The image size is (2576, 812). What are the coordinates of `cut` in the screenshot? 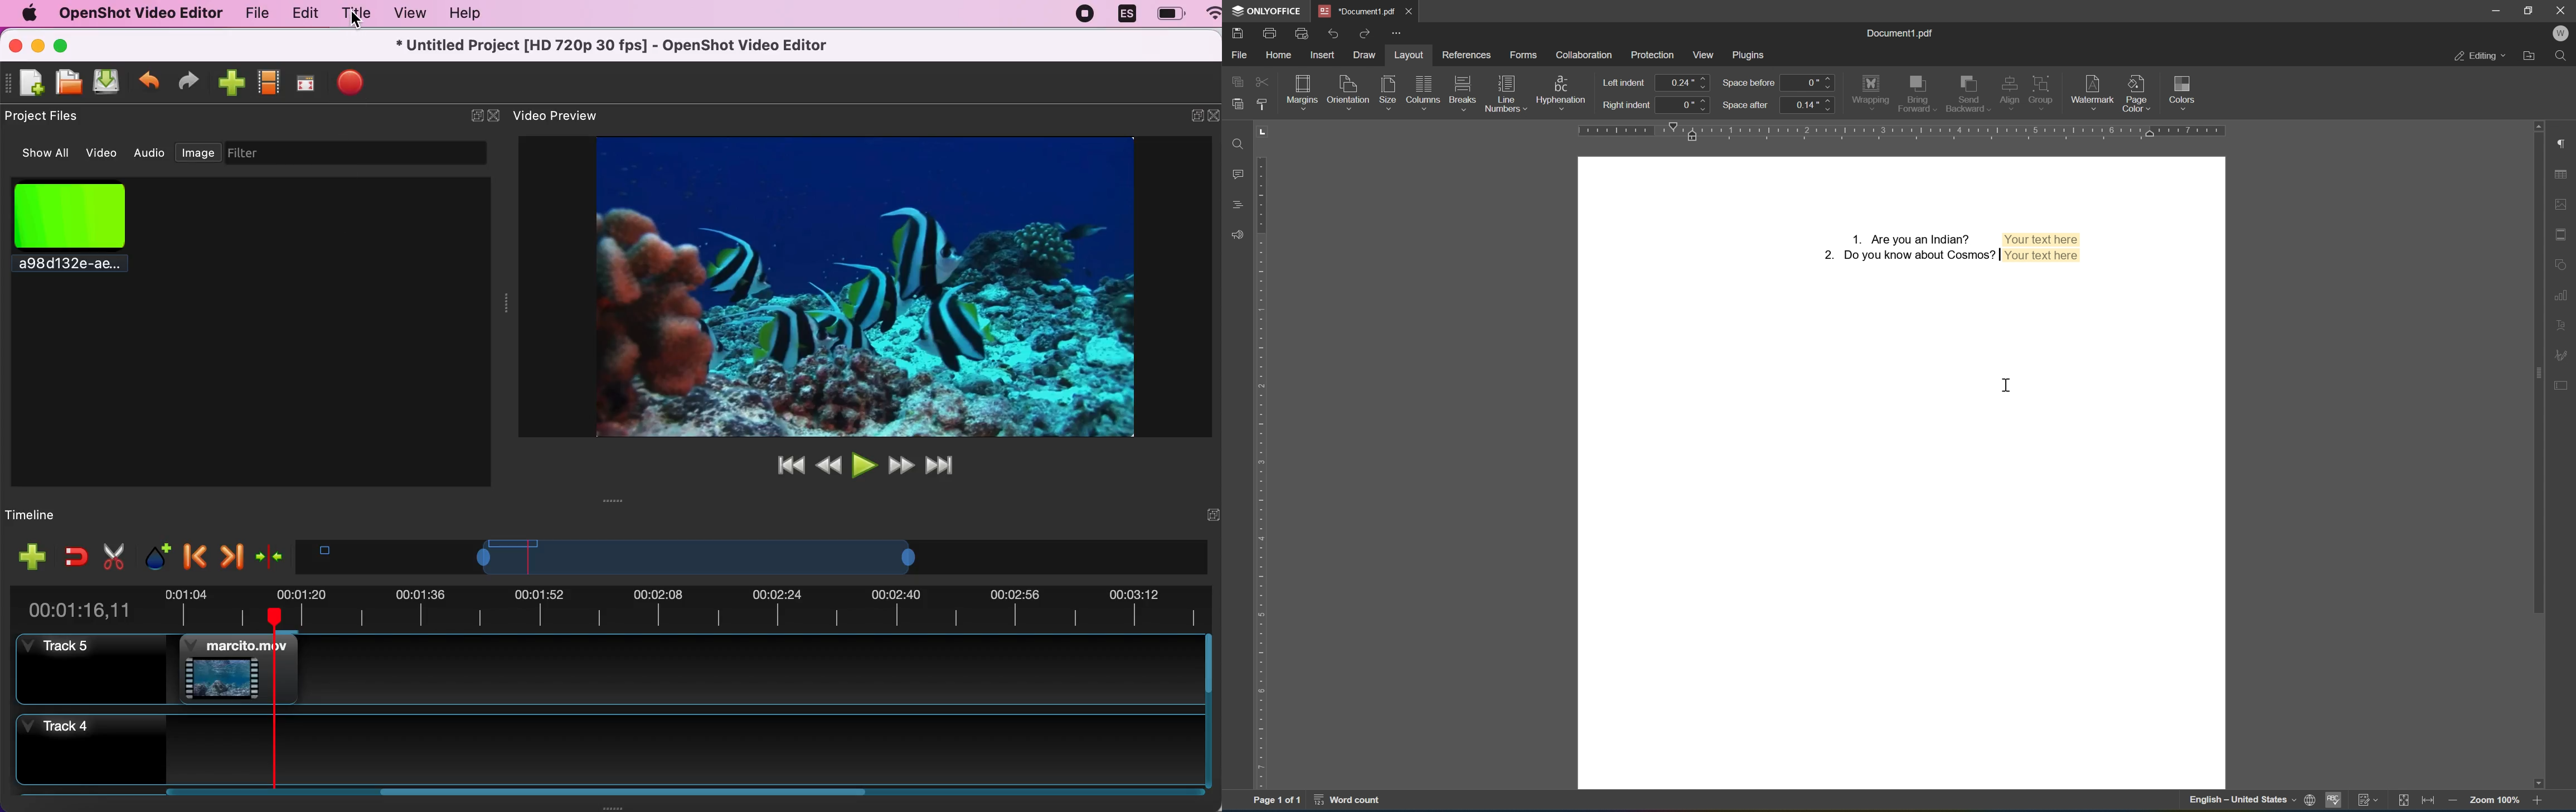 It's located at (1262, 80).